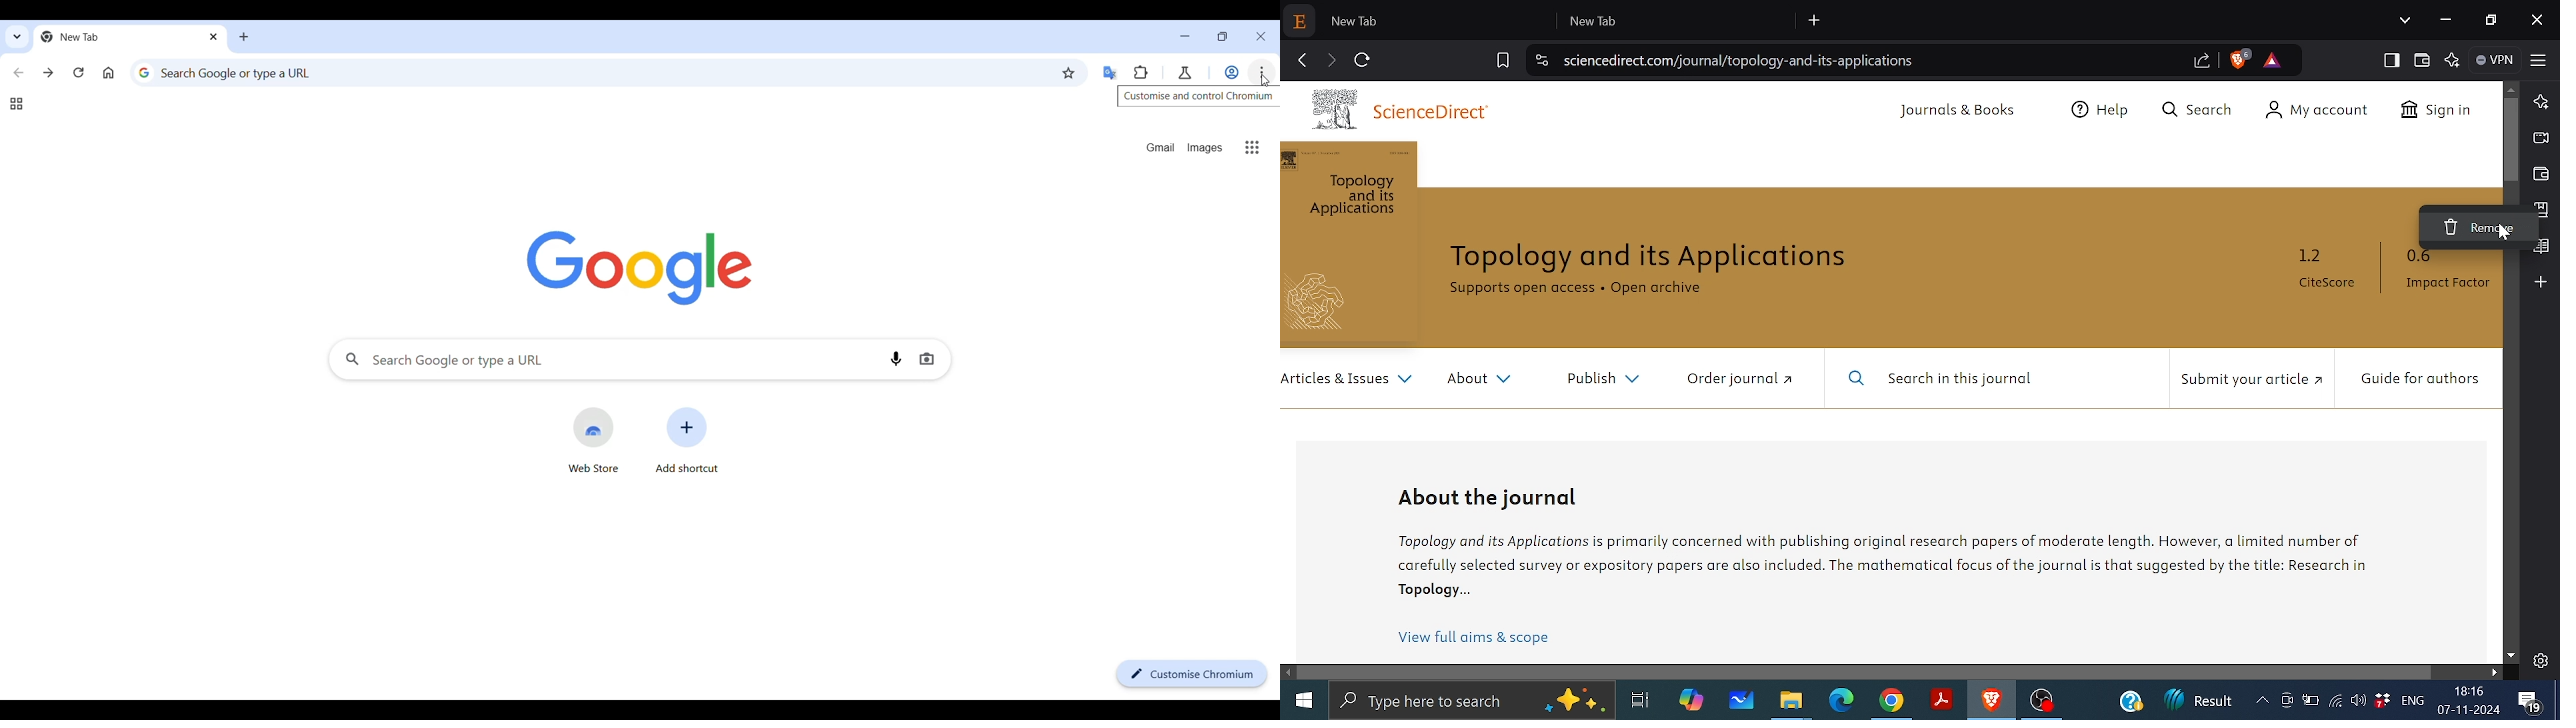 This screenshot has width=2576, height=728. I want to click on Gmail, so click(1161, 147).